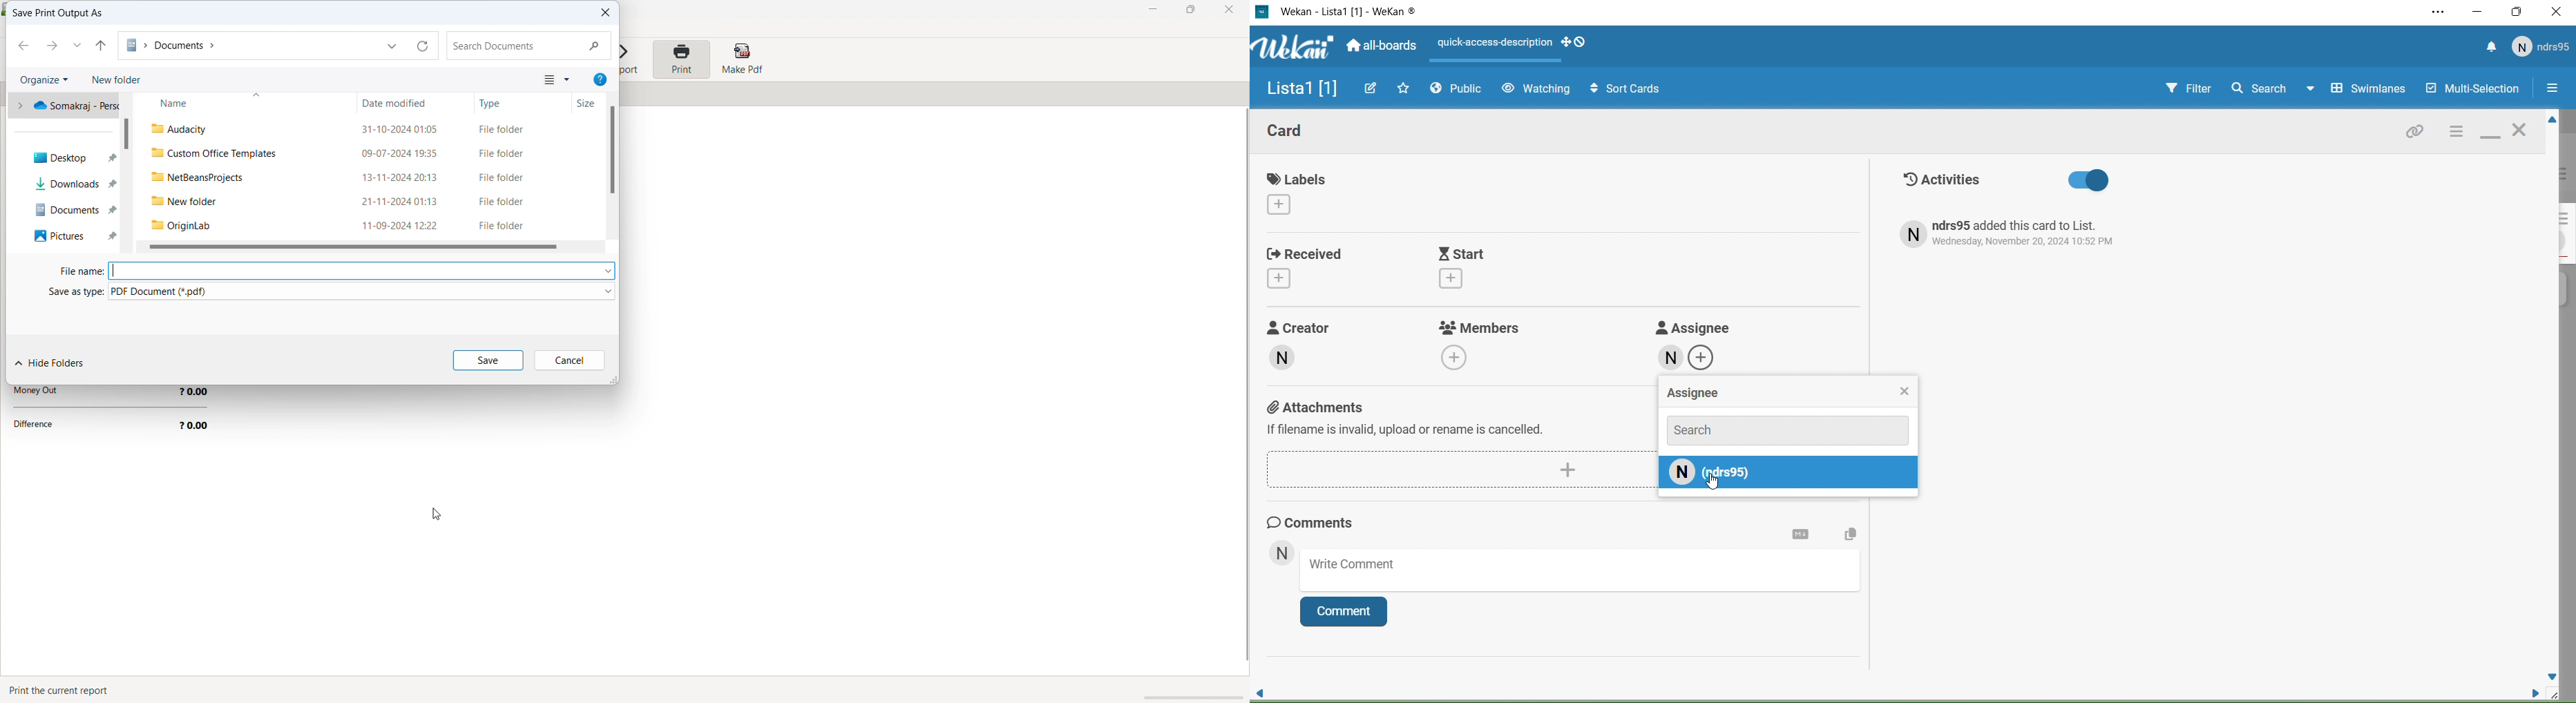  Describe the element at coordinates (2553, 675) in the screenshot. I see `move down` at that location.